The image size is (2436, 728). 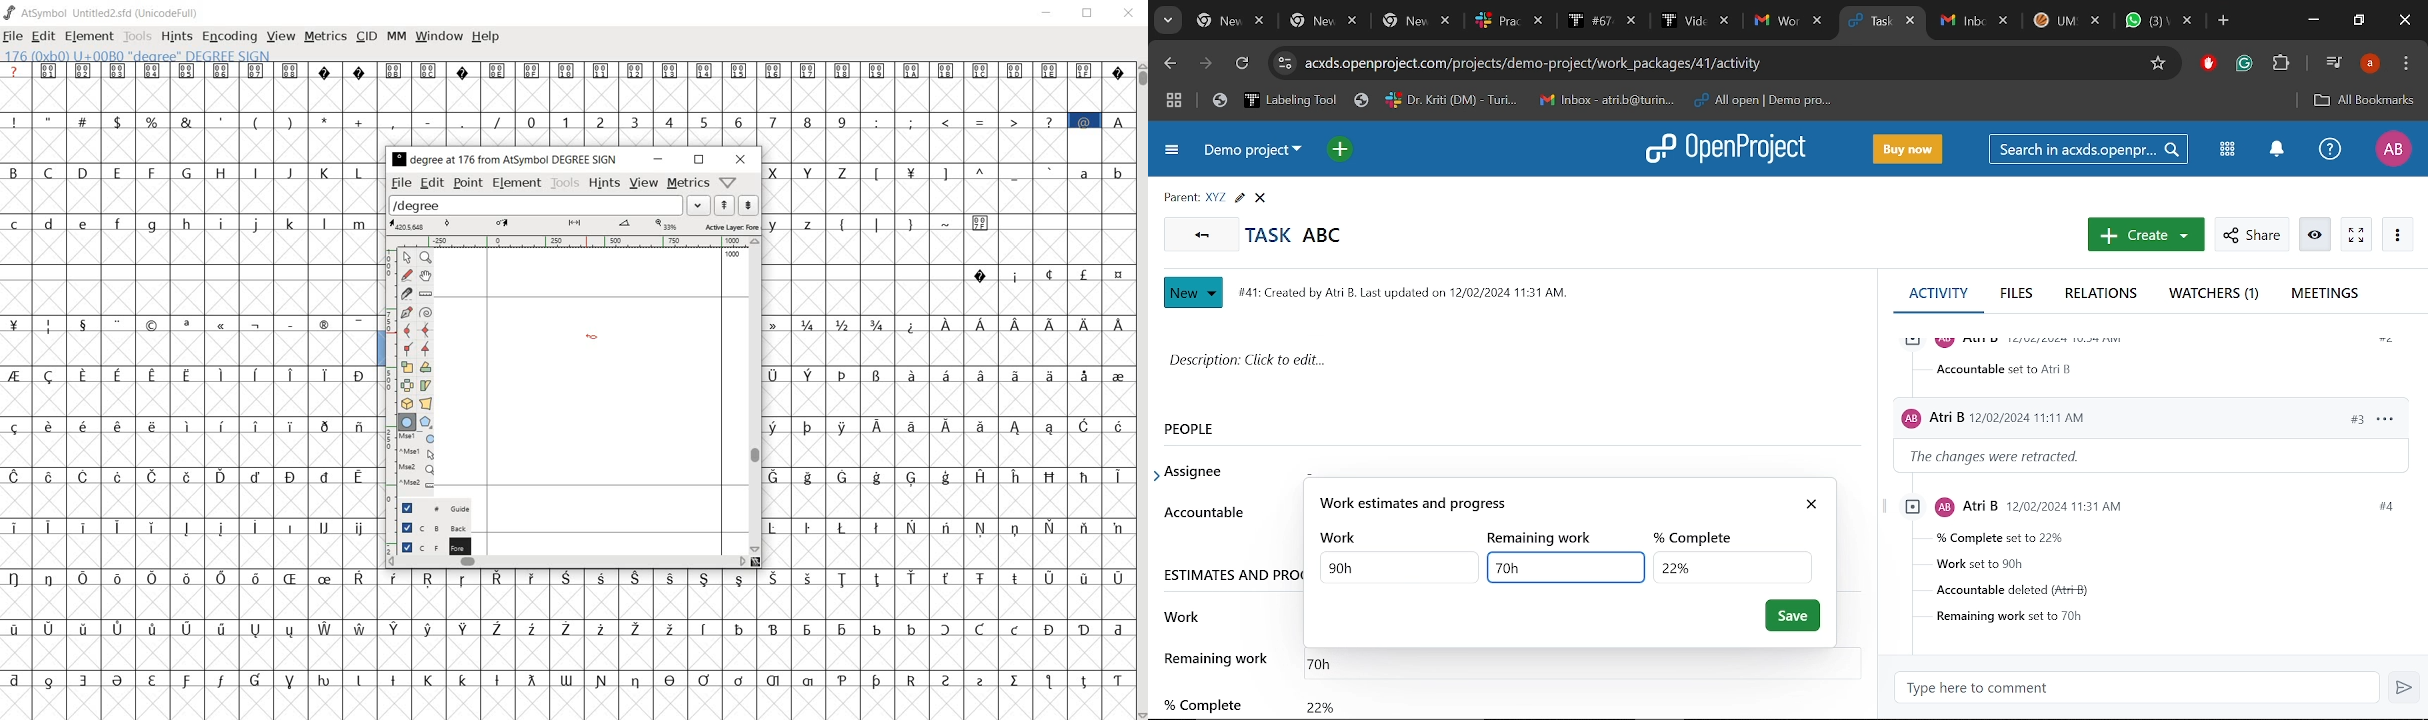 I want to click on scrollbar, so click(x=1141, y=390).